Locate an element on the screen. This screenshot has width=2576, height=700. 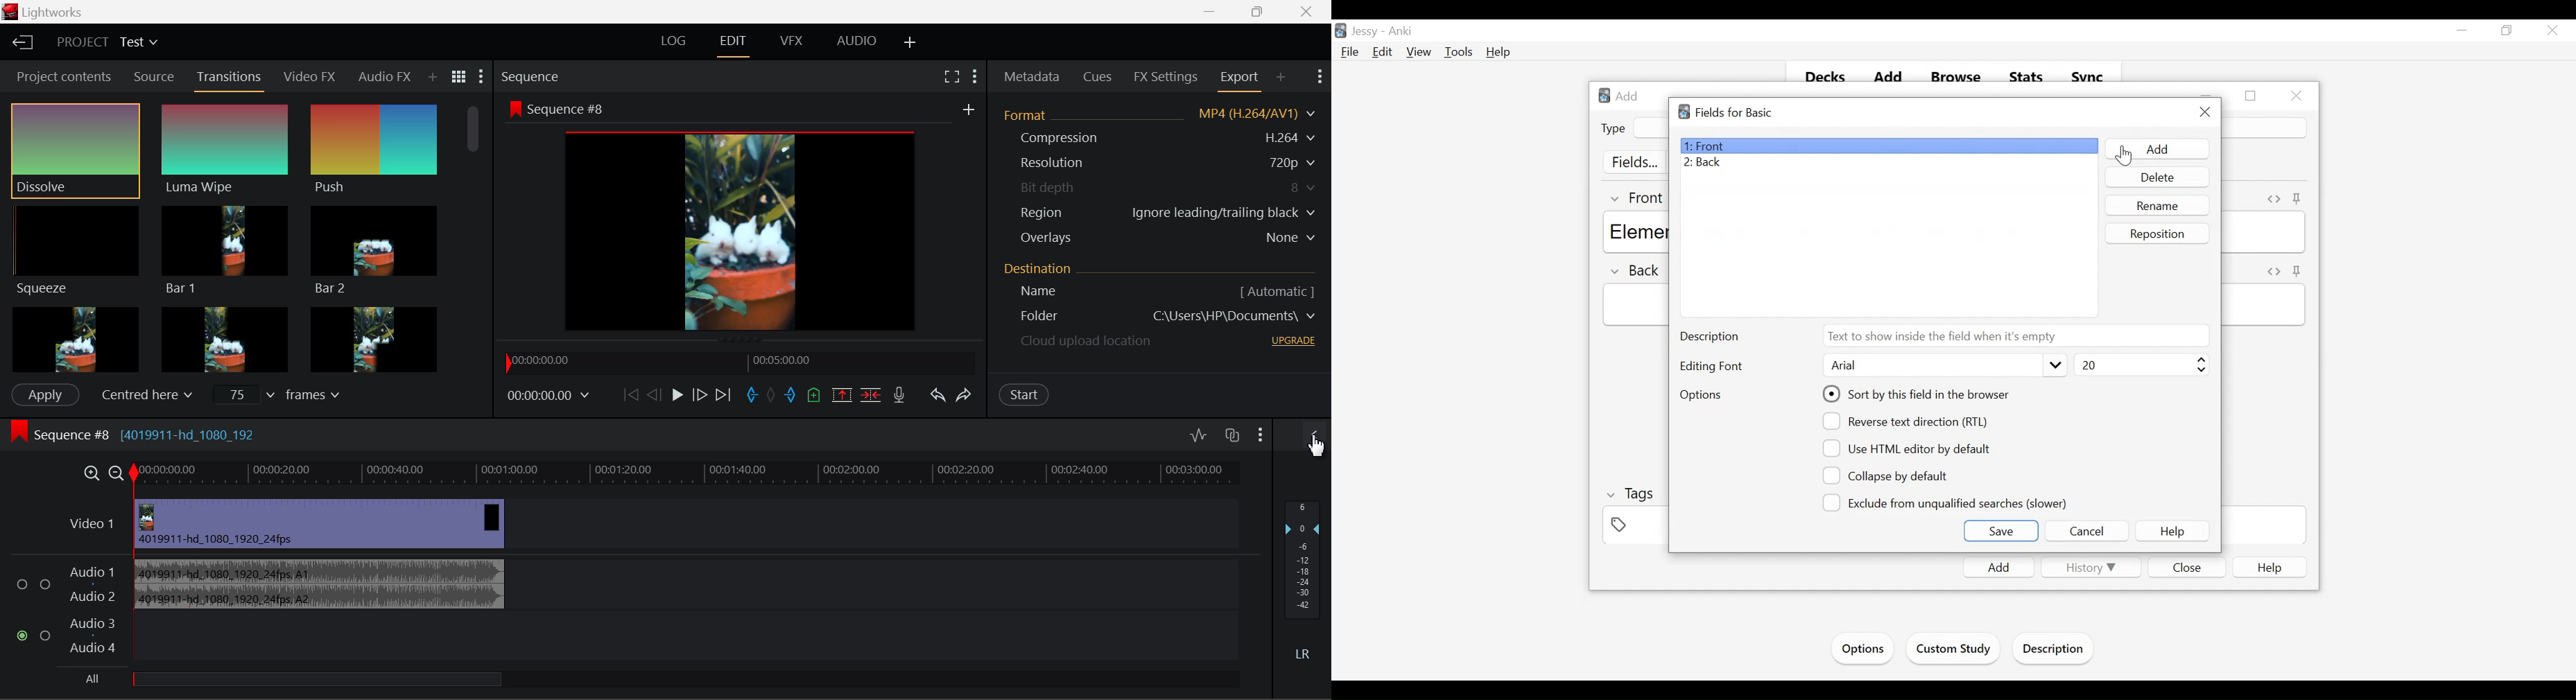
Description is located at coordinates (2056, 650).